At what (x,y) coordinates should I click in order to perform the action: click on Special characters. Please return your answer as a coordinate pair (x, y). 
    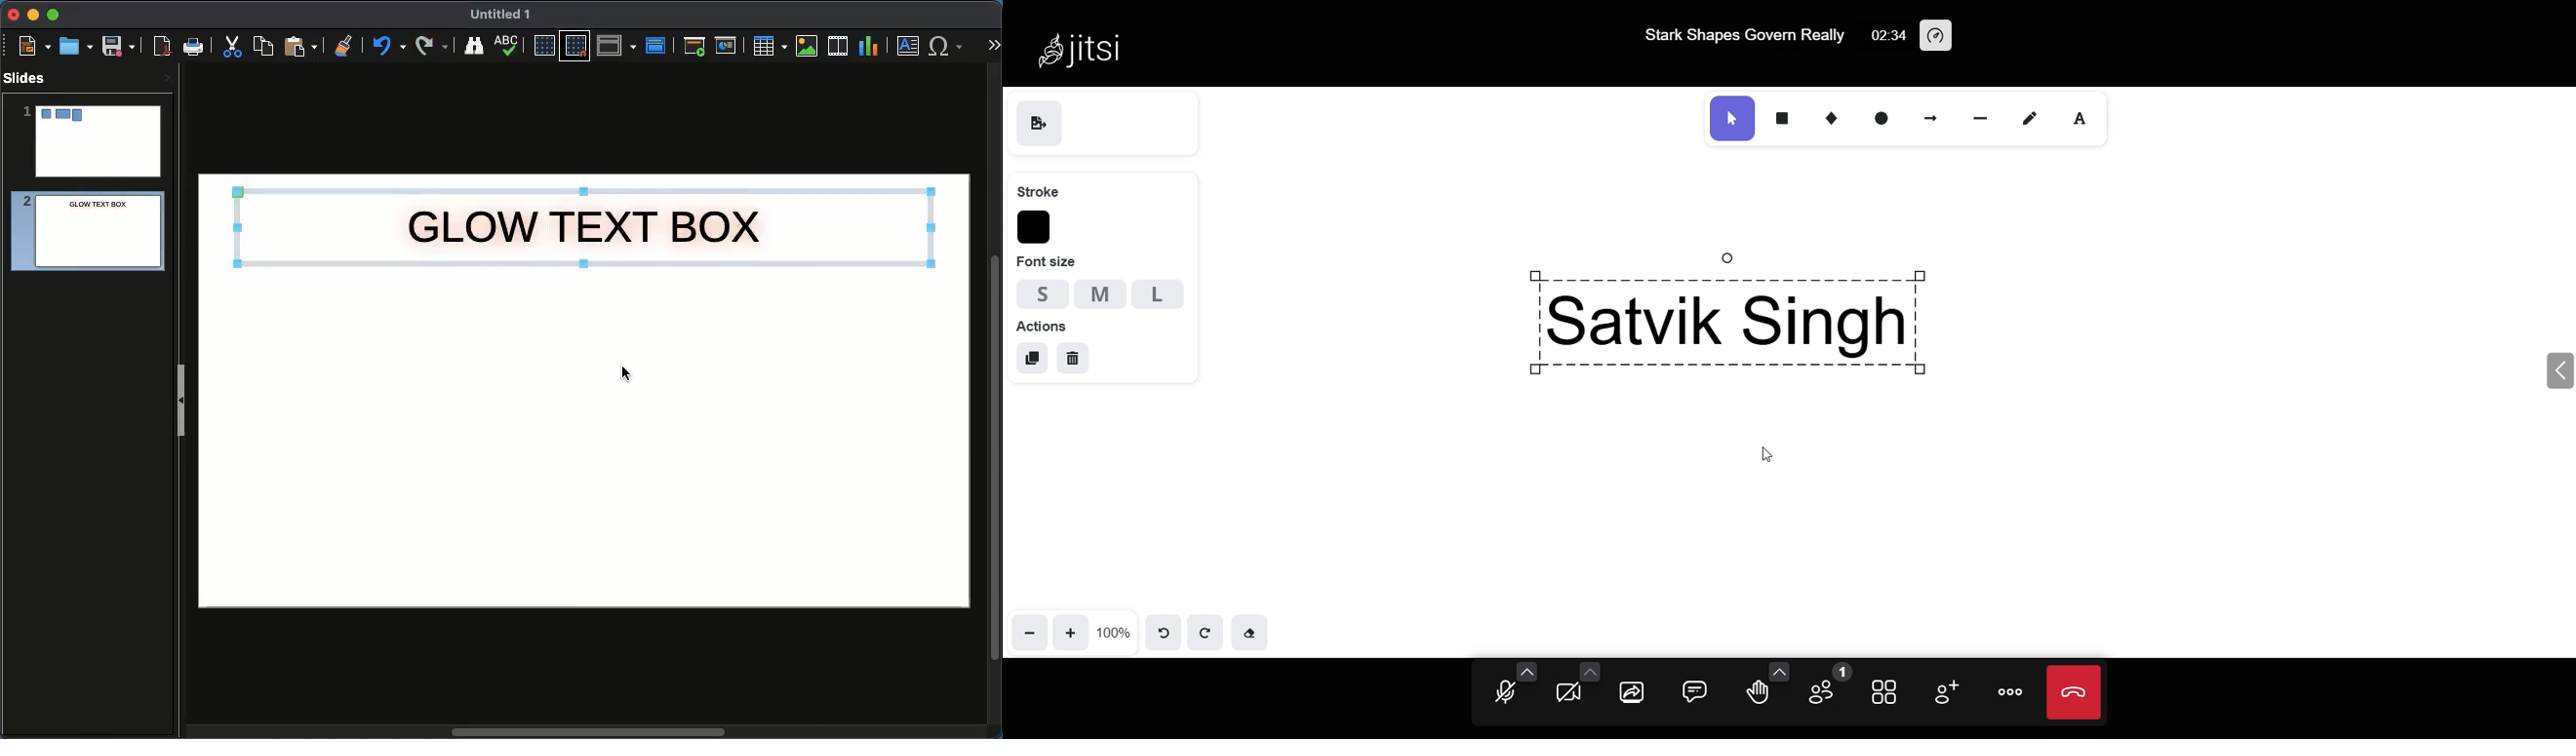
    Looking at the image, I should click on (950, 46).